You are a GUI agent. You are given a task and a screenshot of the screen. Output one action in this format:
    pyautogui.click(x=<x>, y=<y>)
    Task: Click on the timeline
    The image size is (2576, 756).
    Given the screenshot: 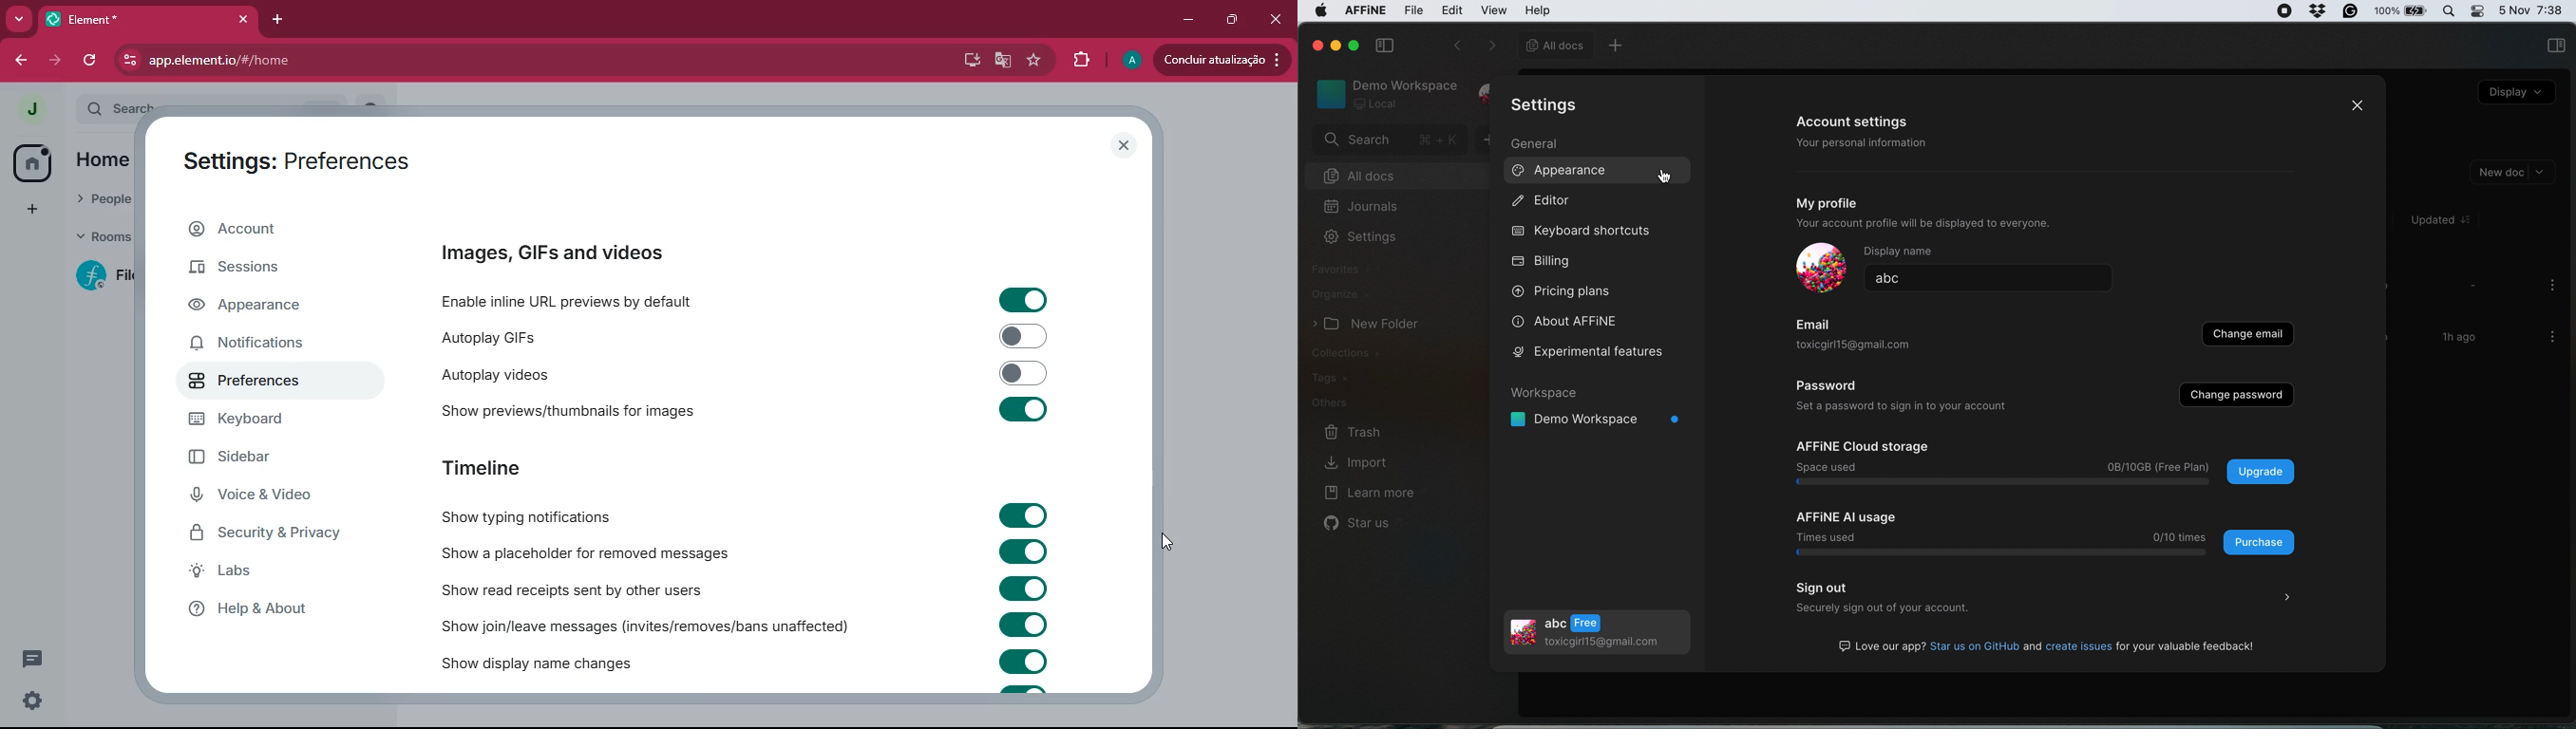 What is the action you would take?
    pyautogui.click(x=484, y=465)
    